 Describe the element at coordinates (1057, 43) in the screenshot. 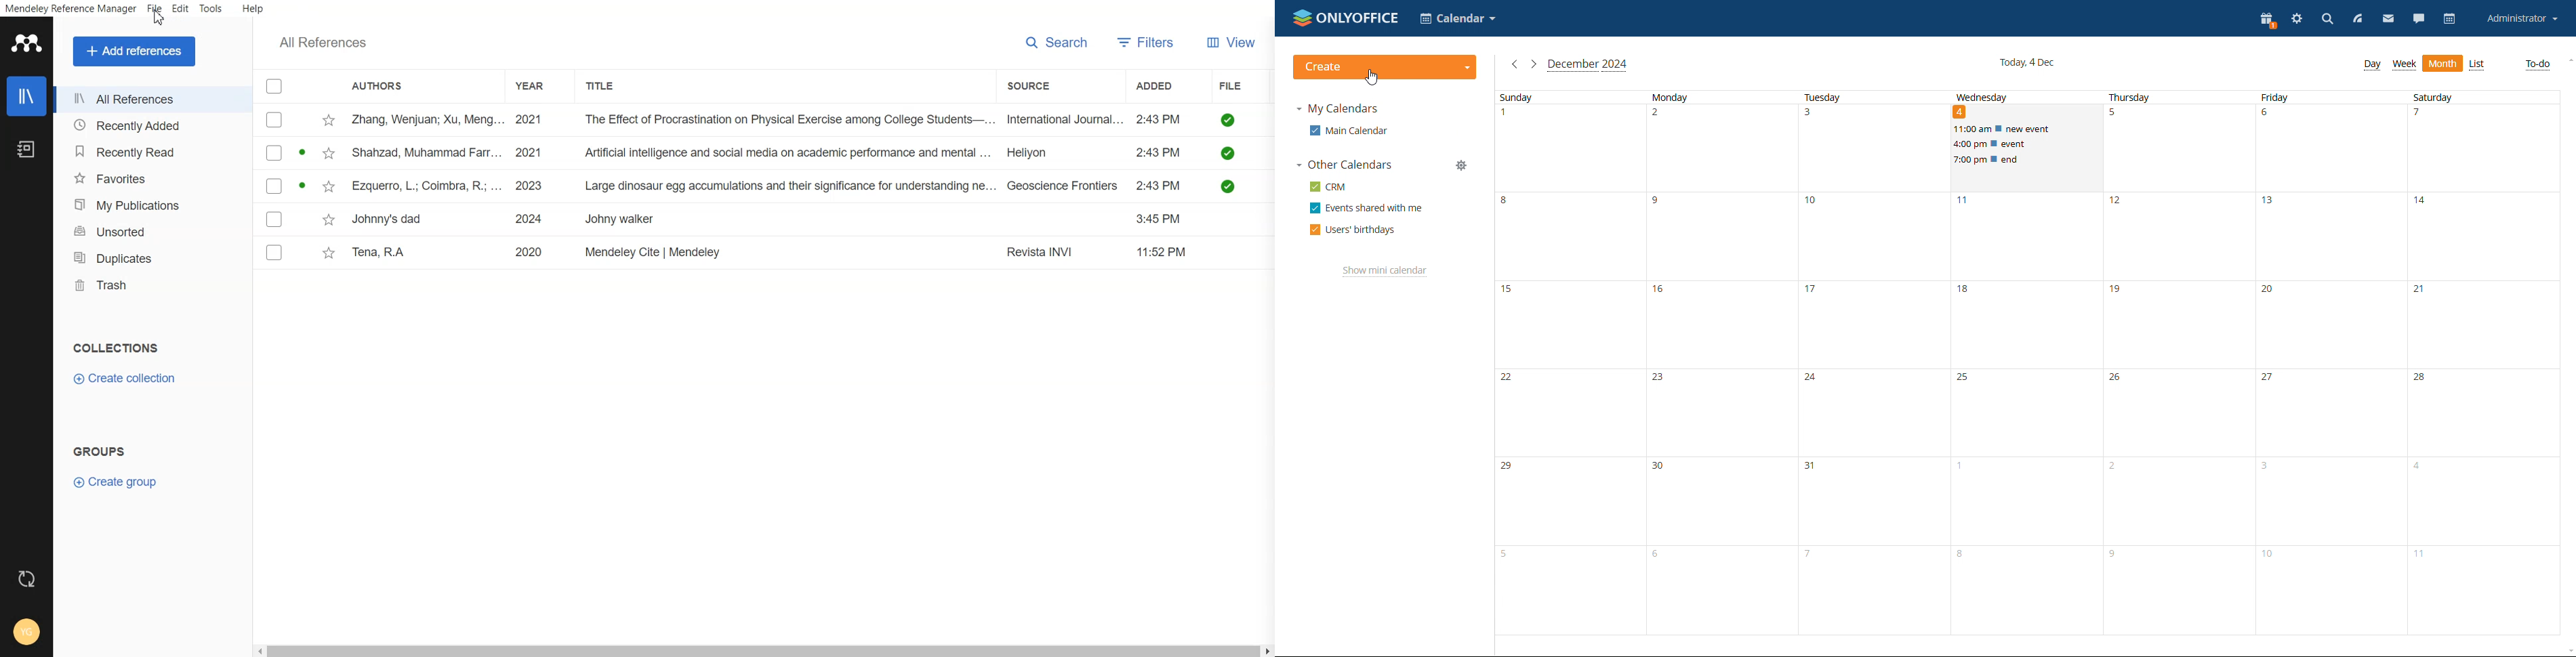

I see `Search` at that location.